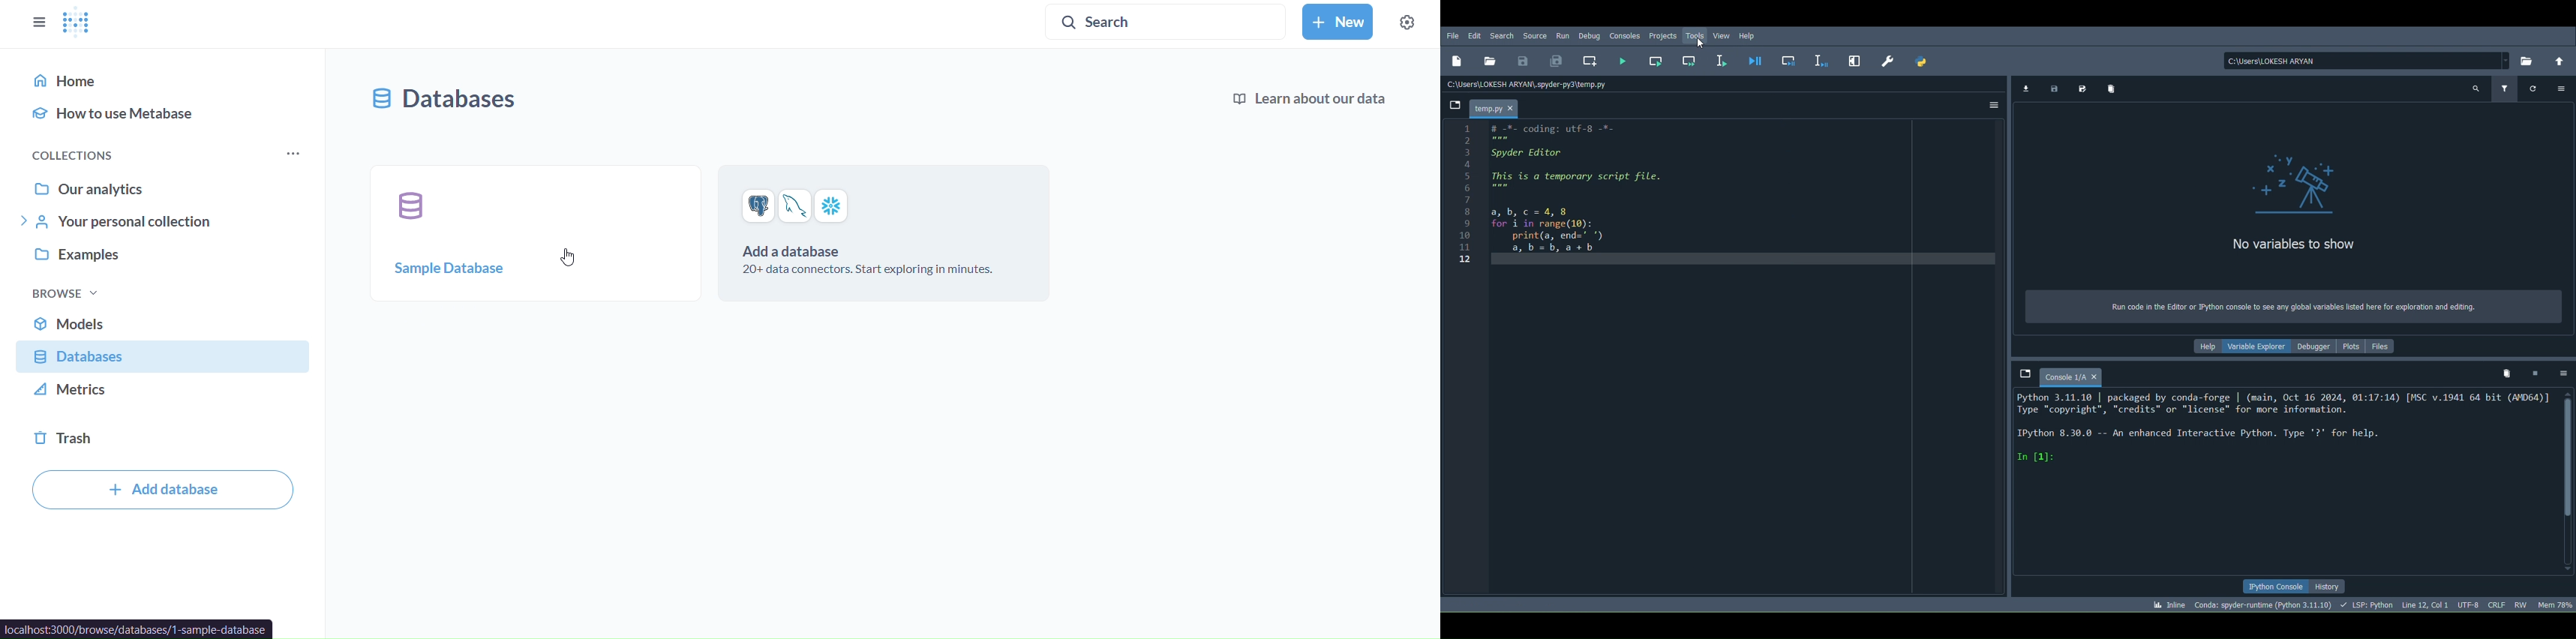 The image size is (2576, 644). What do you see at coordinates (1750, 36) in the screenshot?
I see `Help` at bounding box center [1750, 36].